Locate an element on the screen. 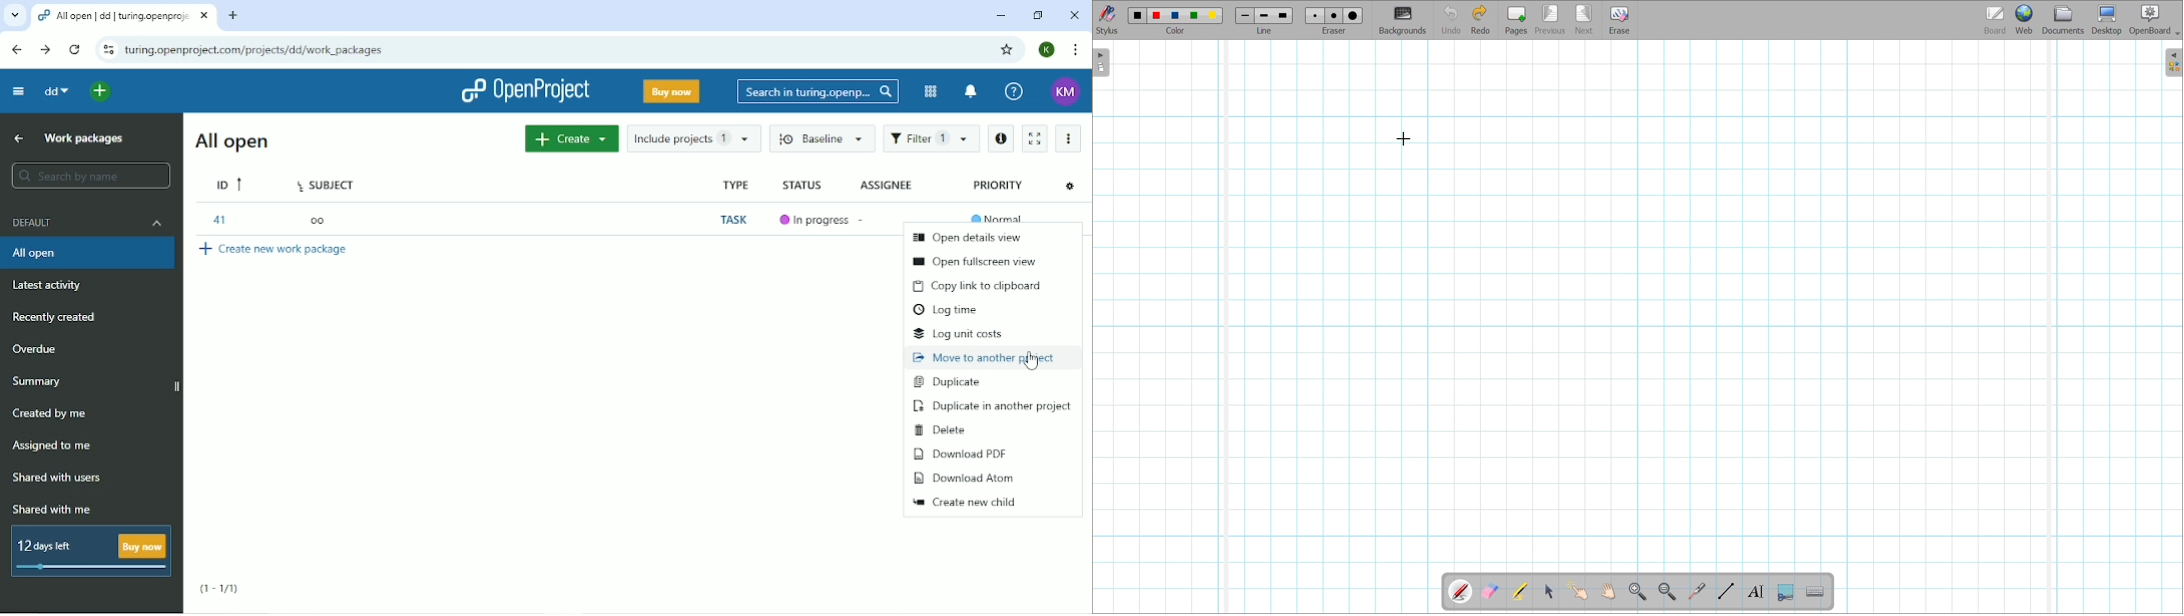  Restore down is located at coordinates (1036, 15).